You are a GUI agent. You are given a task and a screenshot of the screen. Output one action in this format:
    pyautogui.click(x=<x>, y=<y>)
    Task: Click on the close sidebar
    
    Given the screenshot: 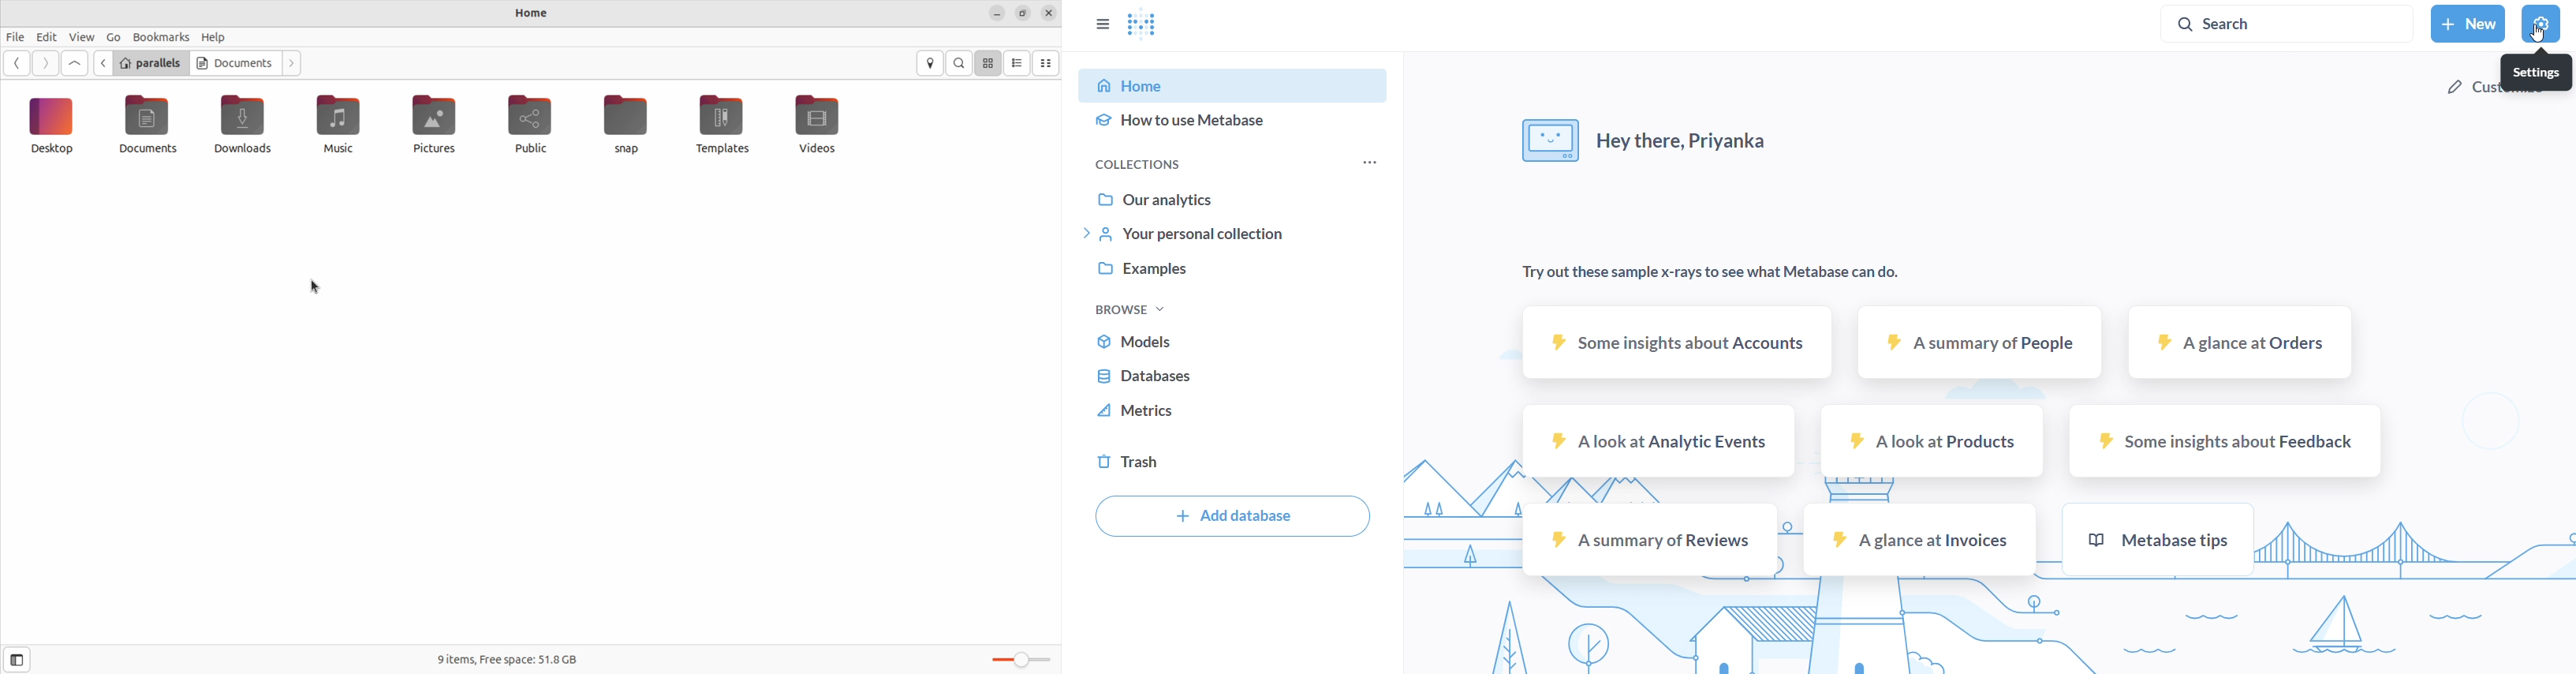 What is the action you would take?
    pyautogui.click(x=1100, y=25)
    